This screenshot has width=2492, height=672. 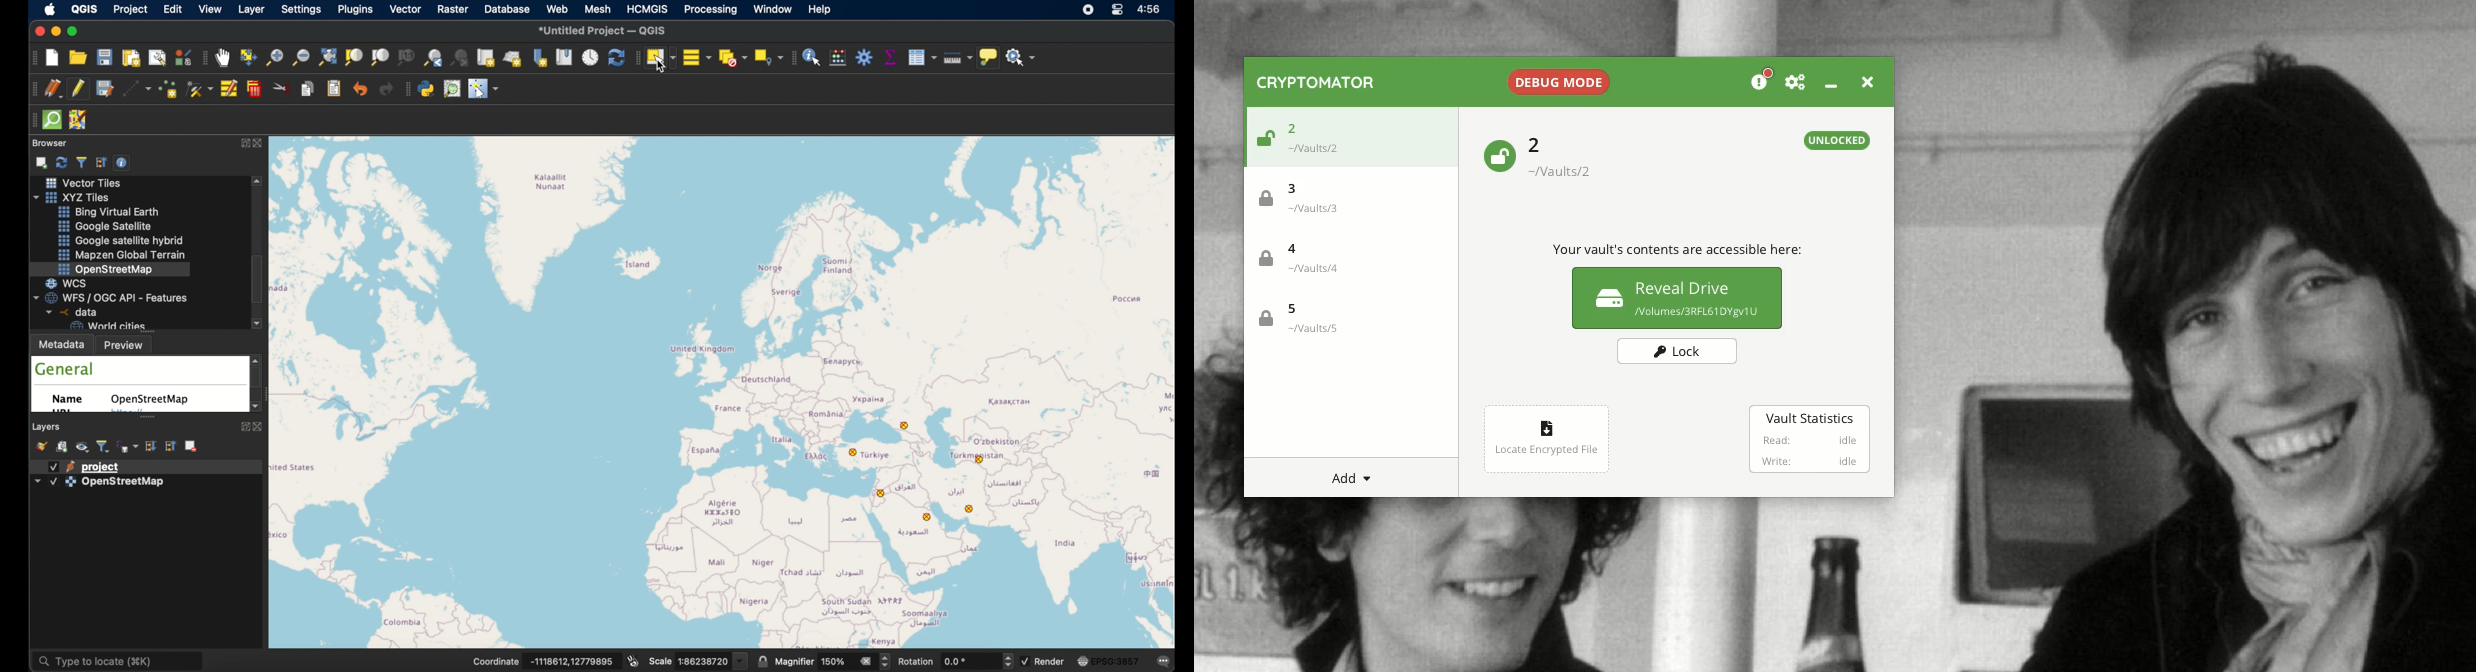 What do you see at coordinates (1152, 11) in the screenshot?
I see `time` at bounding box center [1152, 11].